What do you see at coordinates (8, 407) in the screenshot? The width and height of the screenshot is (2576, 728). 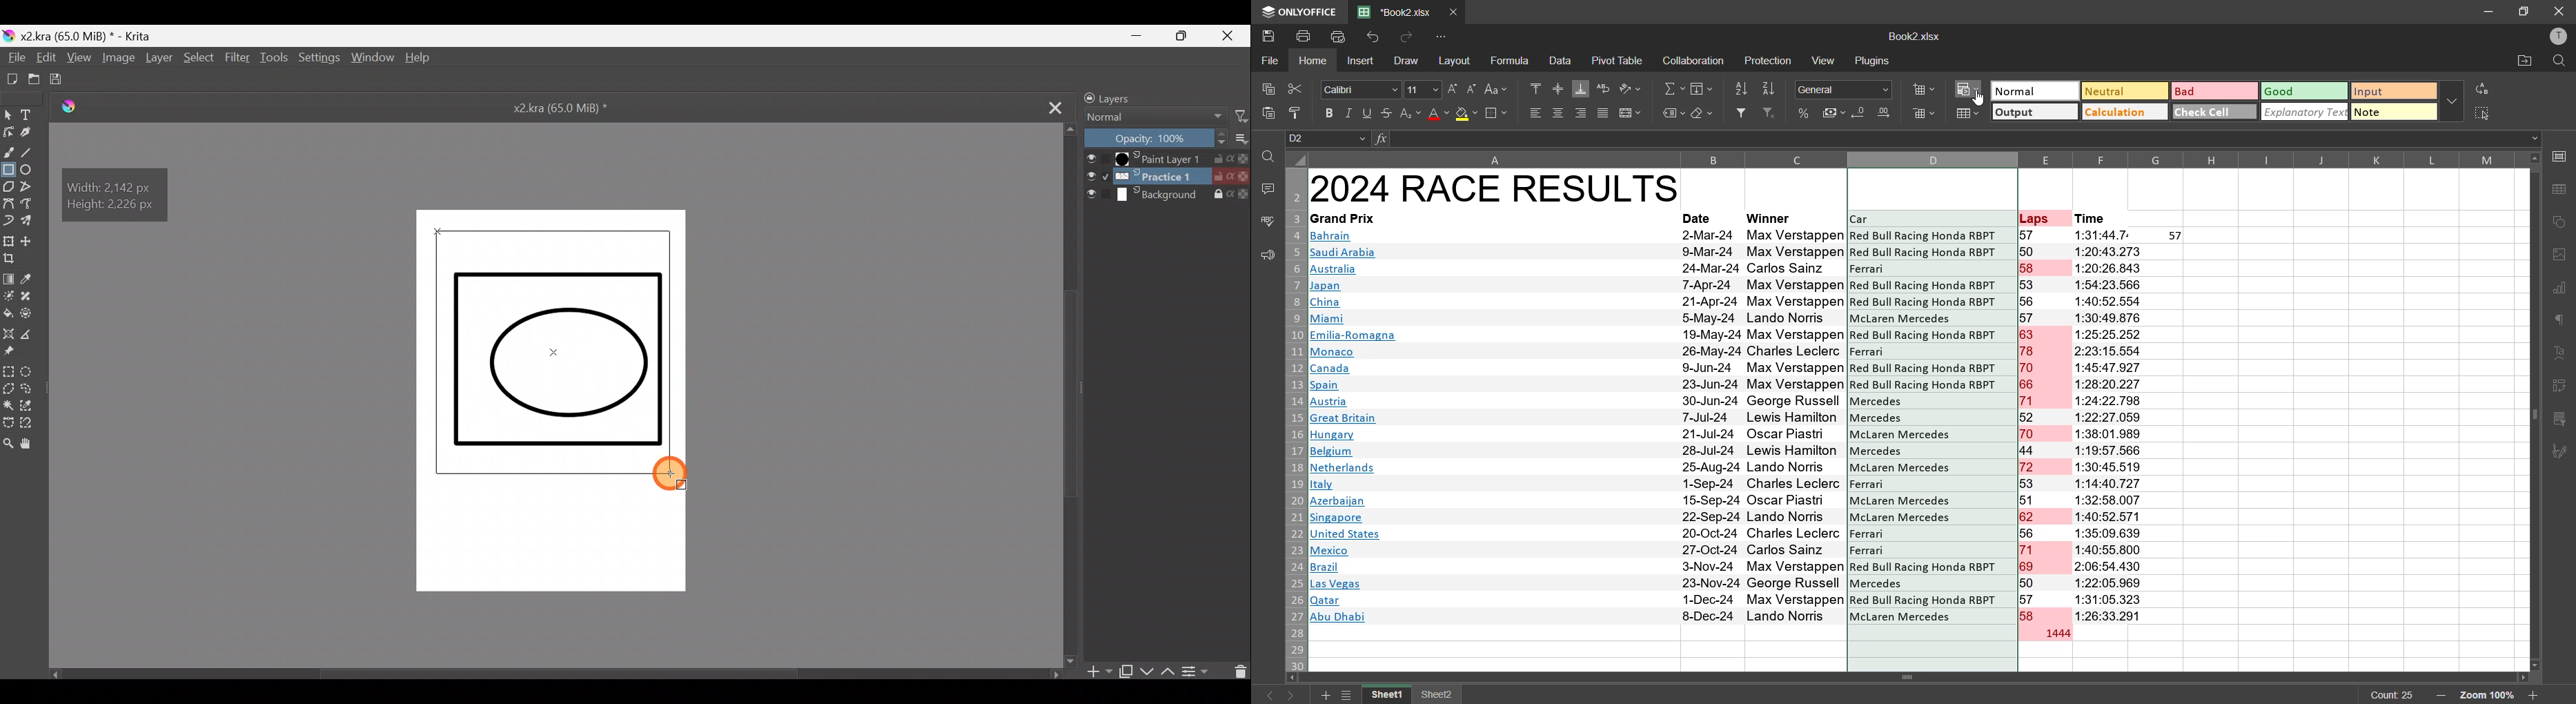 I see `Contiguous selection tool` at bounding box center [8, 407].